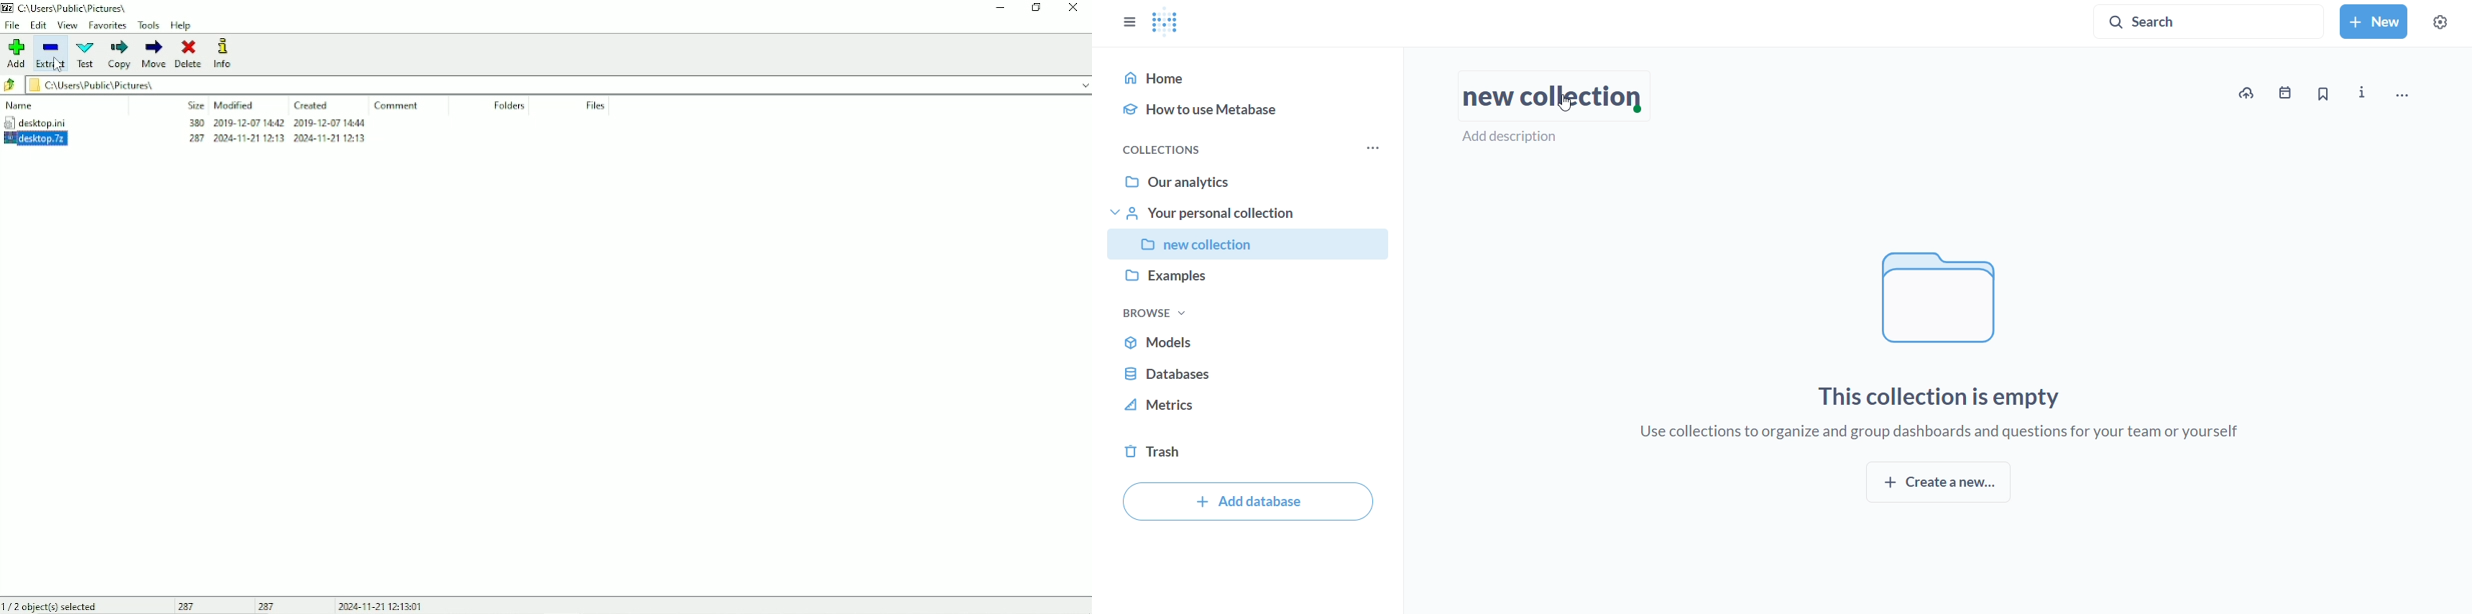 The height and width of the screenshot is (616, 2492). I want to click on close sidebar, so click(1124, 19).